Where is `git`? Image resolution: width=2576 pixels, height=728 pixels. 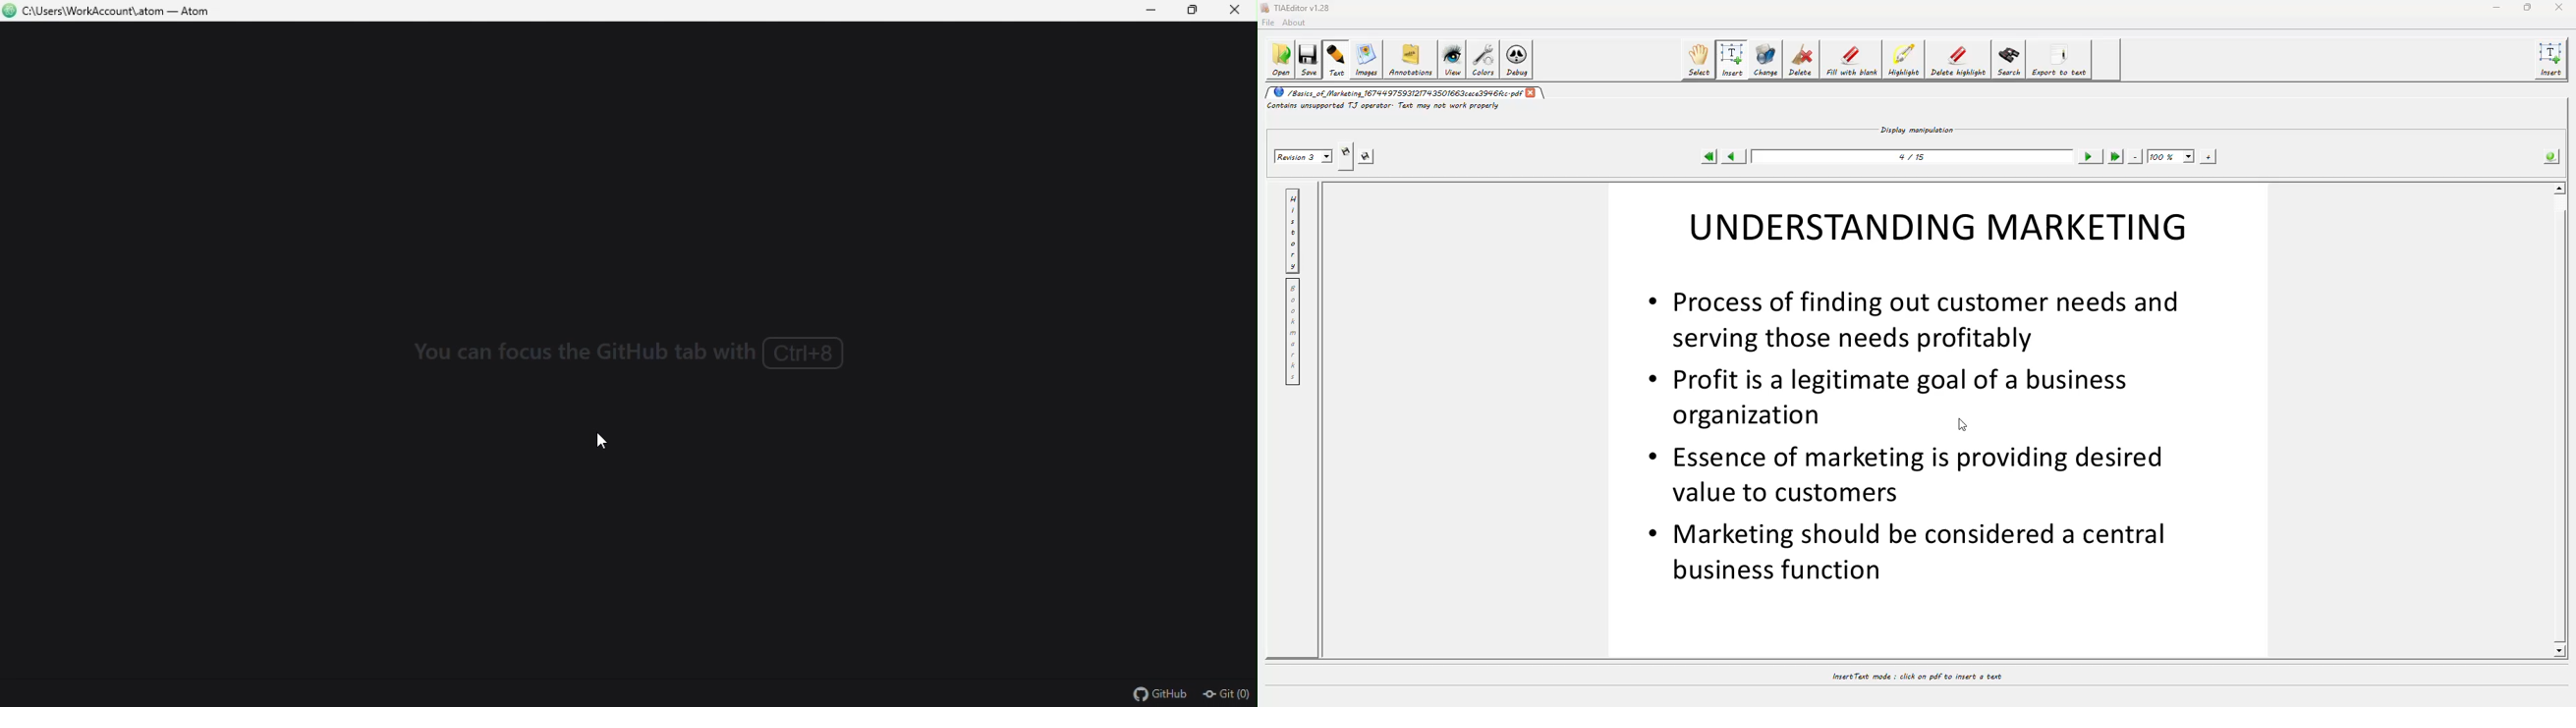
git is located at coordinates (1228, 694).